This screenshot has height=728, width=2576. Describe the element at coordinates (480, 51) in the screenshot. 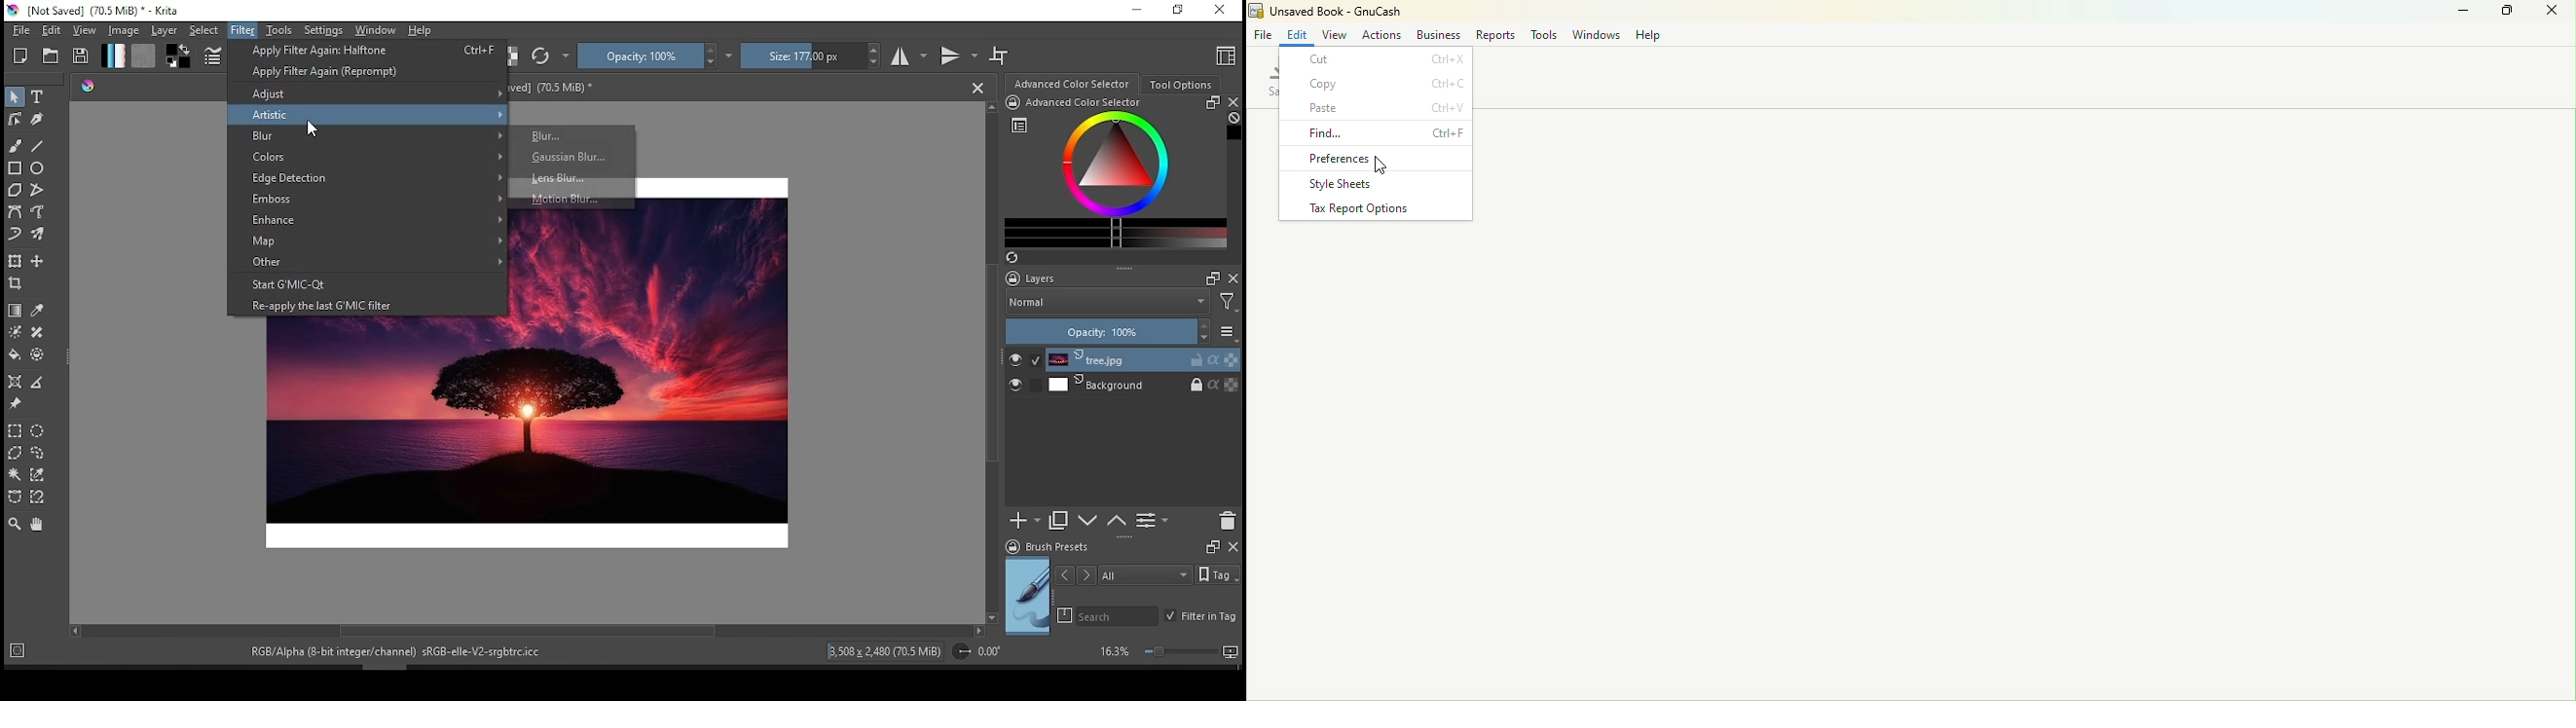

I see `Ctrl+F` at that location.